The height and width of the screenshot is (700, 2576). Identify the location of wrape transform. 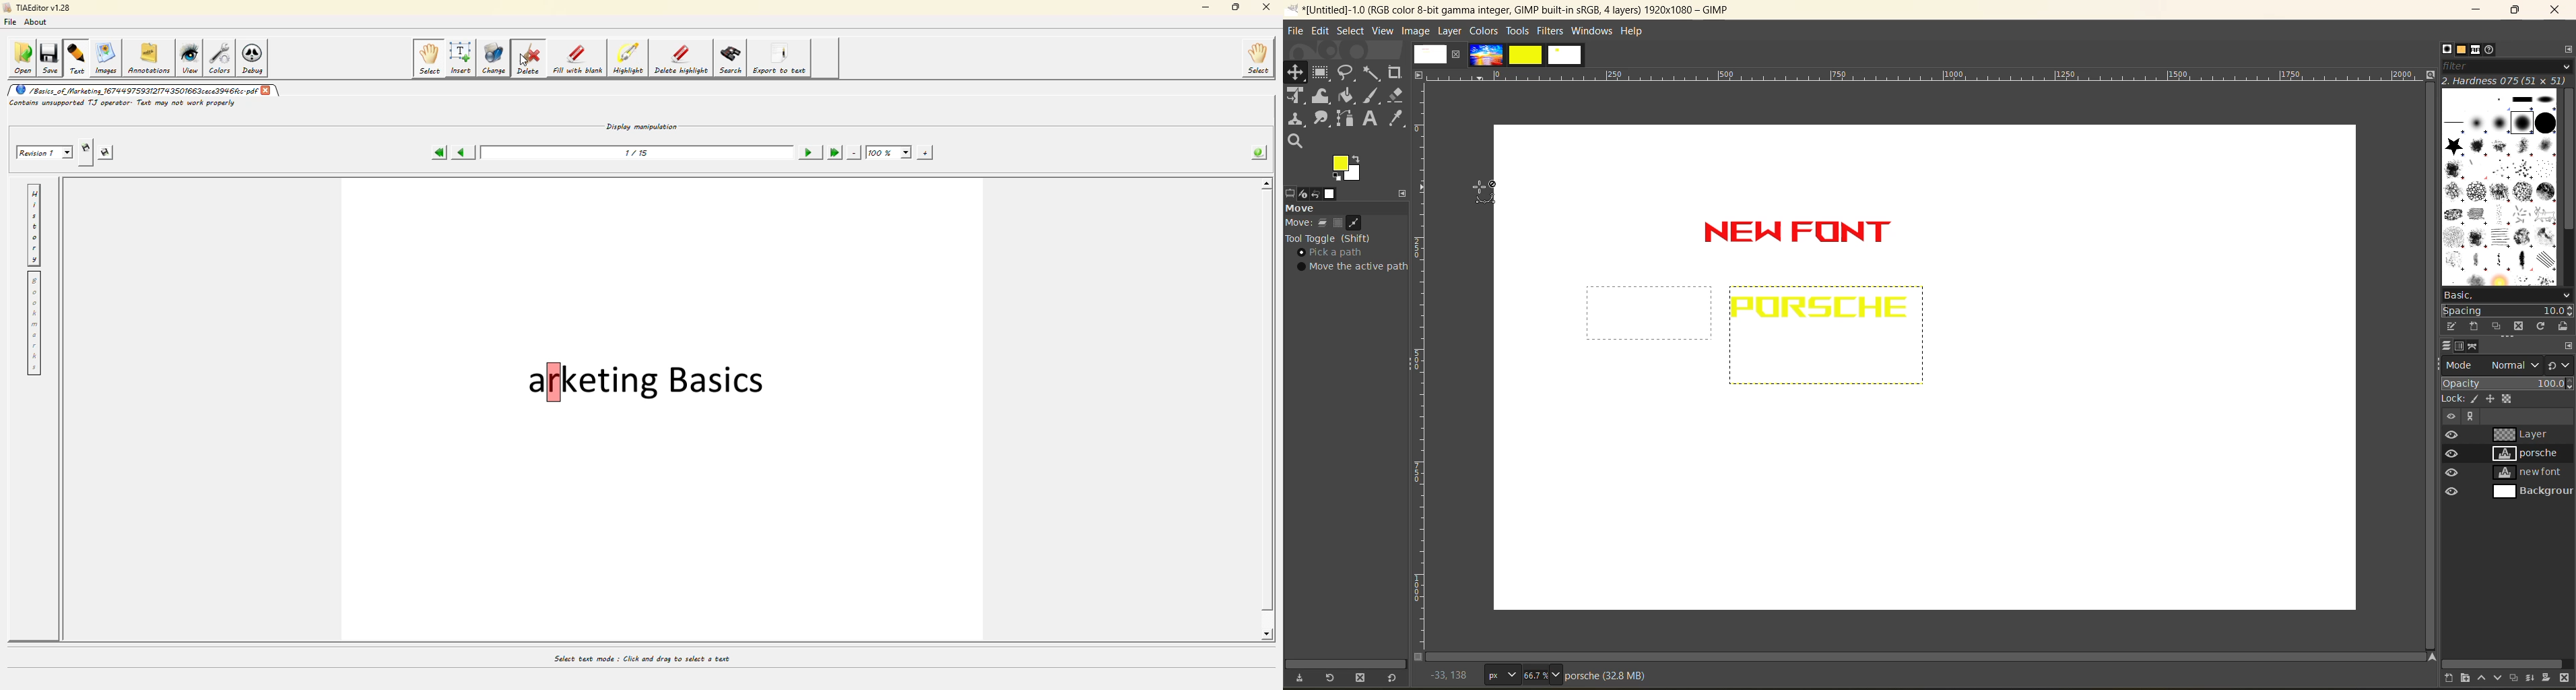
(1321, 97).